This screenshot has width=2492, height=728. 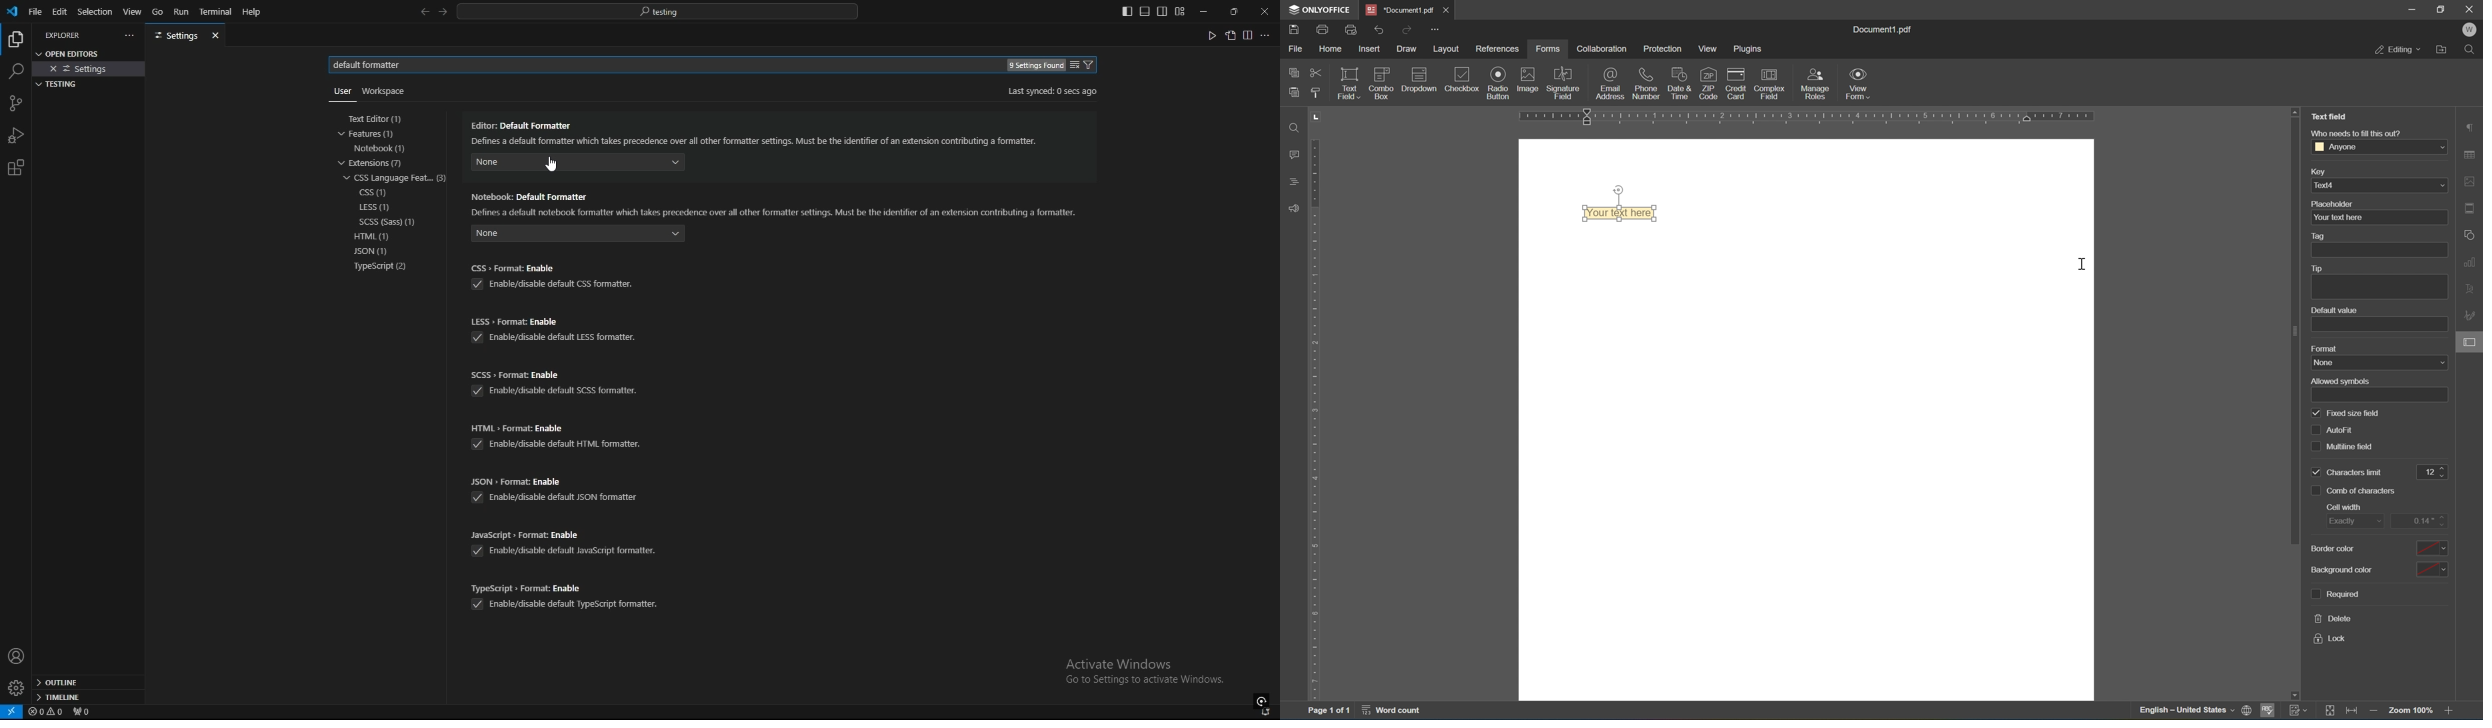 What do you see at coordinates (2245, 711) in the screenshot?
I see `set document language` at bounding box center [2245, 711].